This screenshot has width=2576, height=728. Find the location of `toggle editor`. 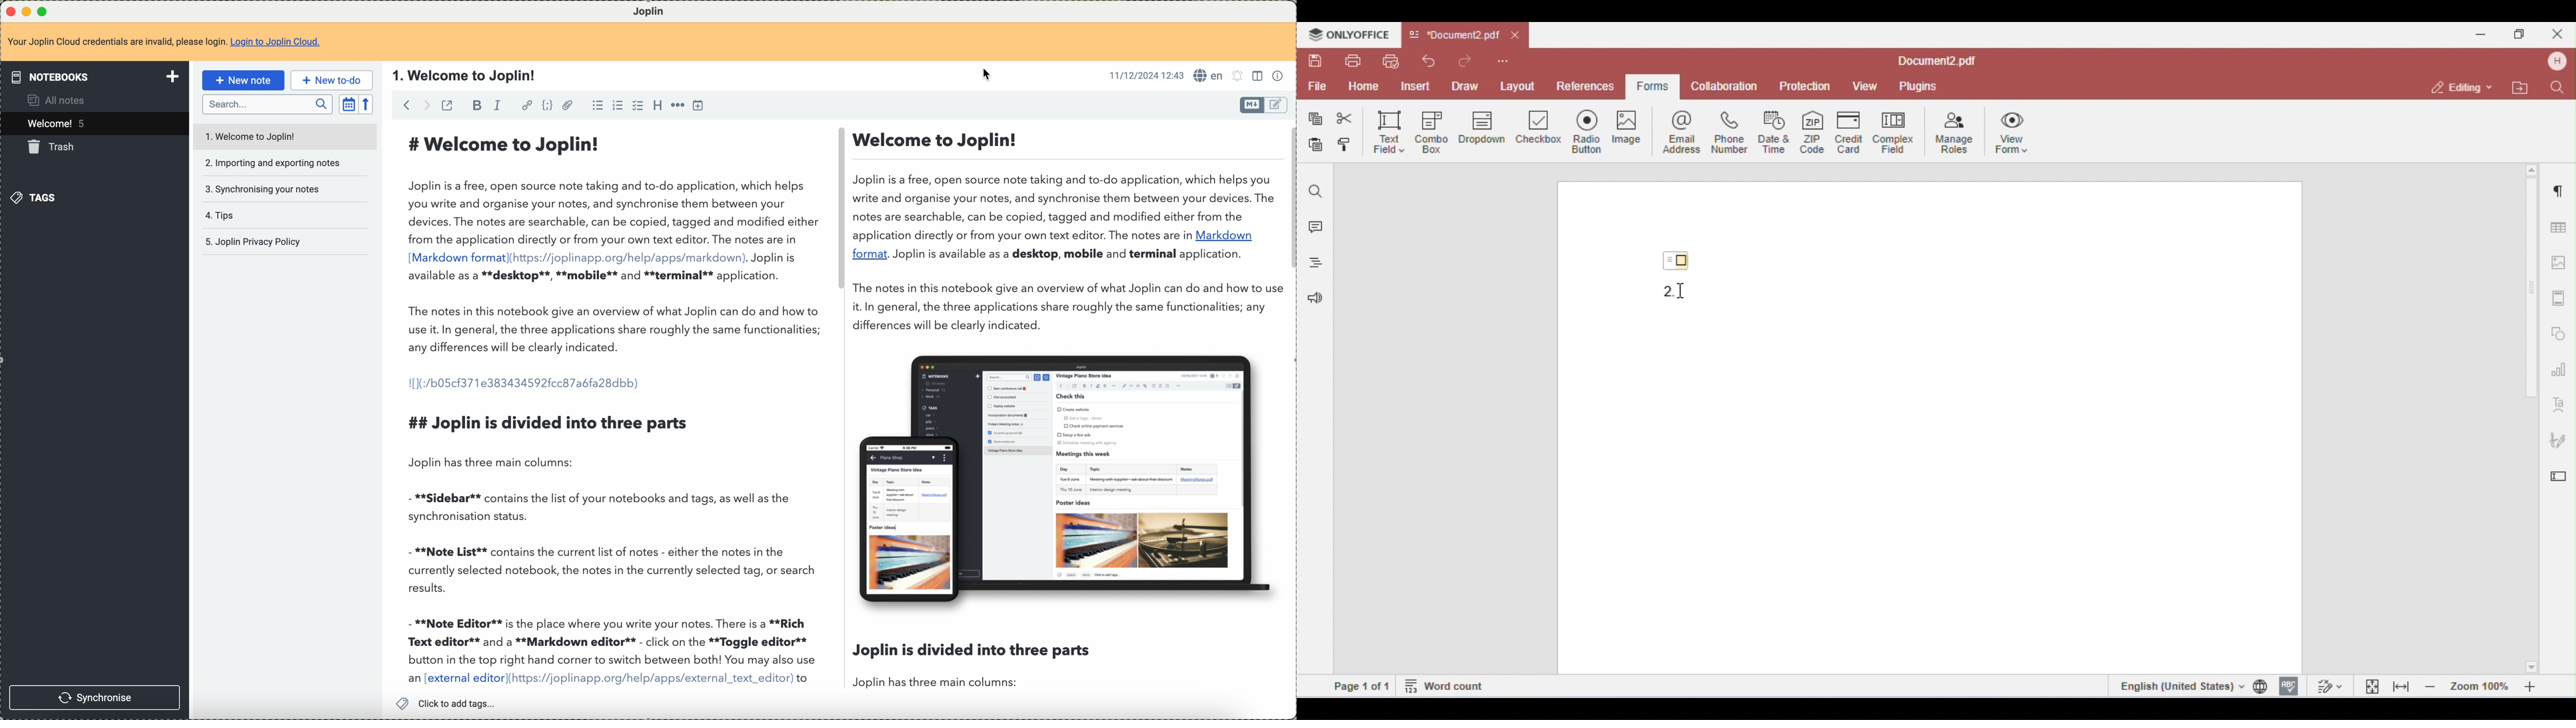

toggle editor is located at coordinates (1278, 105).